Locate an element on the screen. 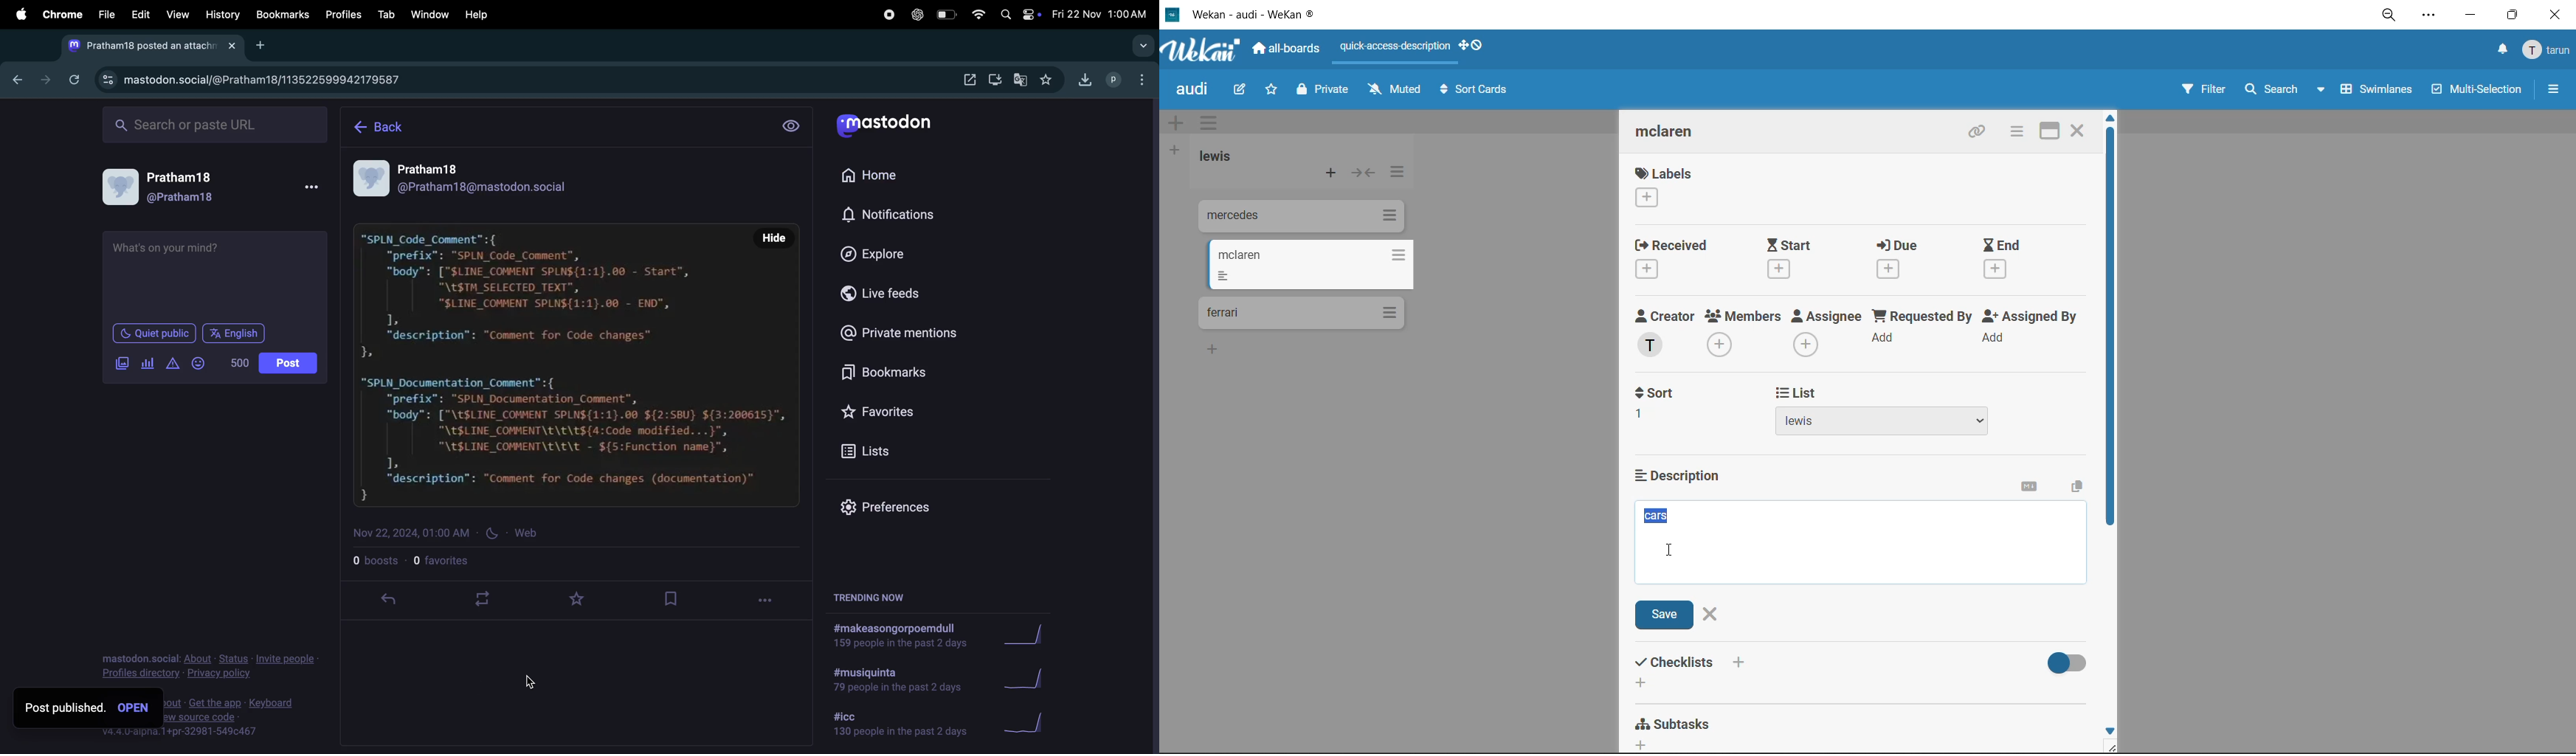  view is located at coordinates (178, 14).